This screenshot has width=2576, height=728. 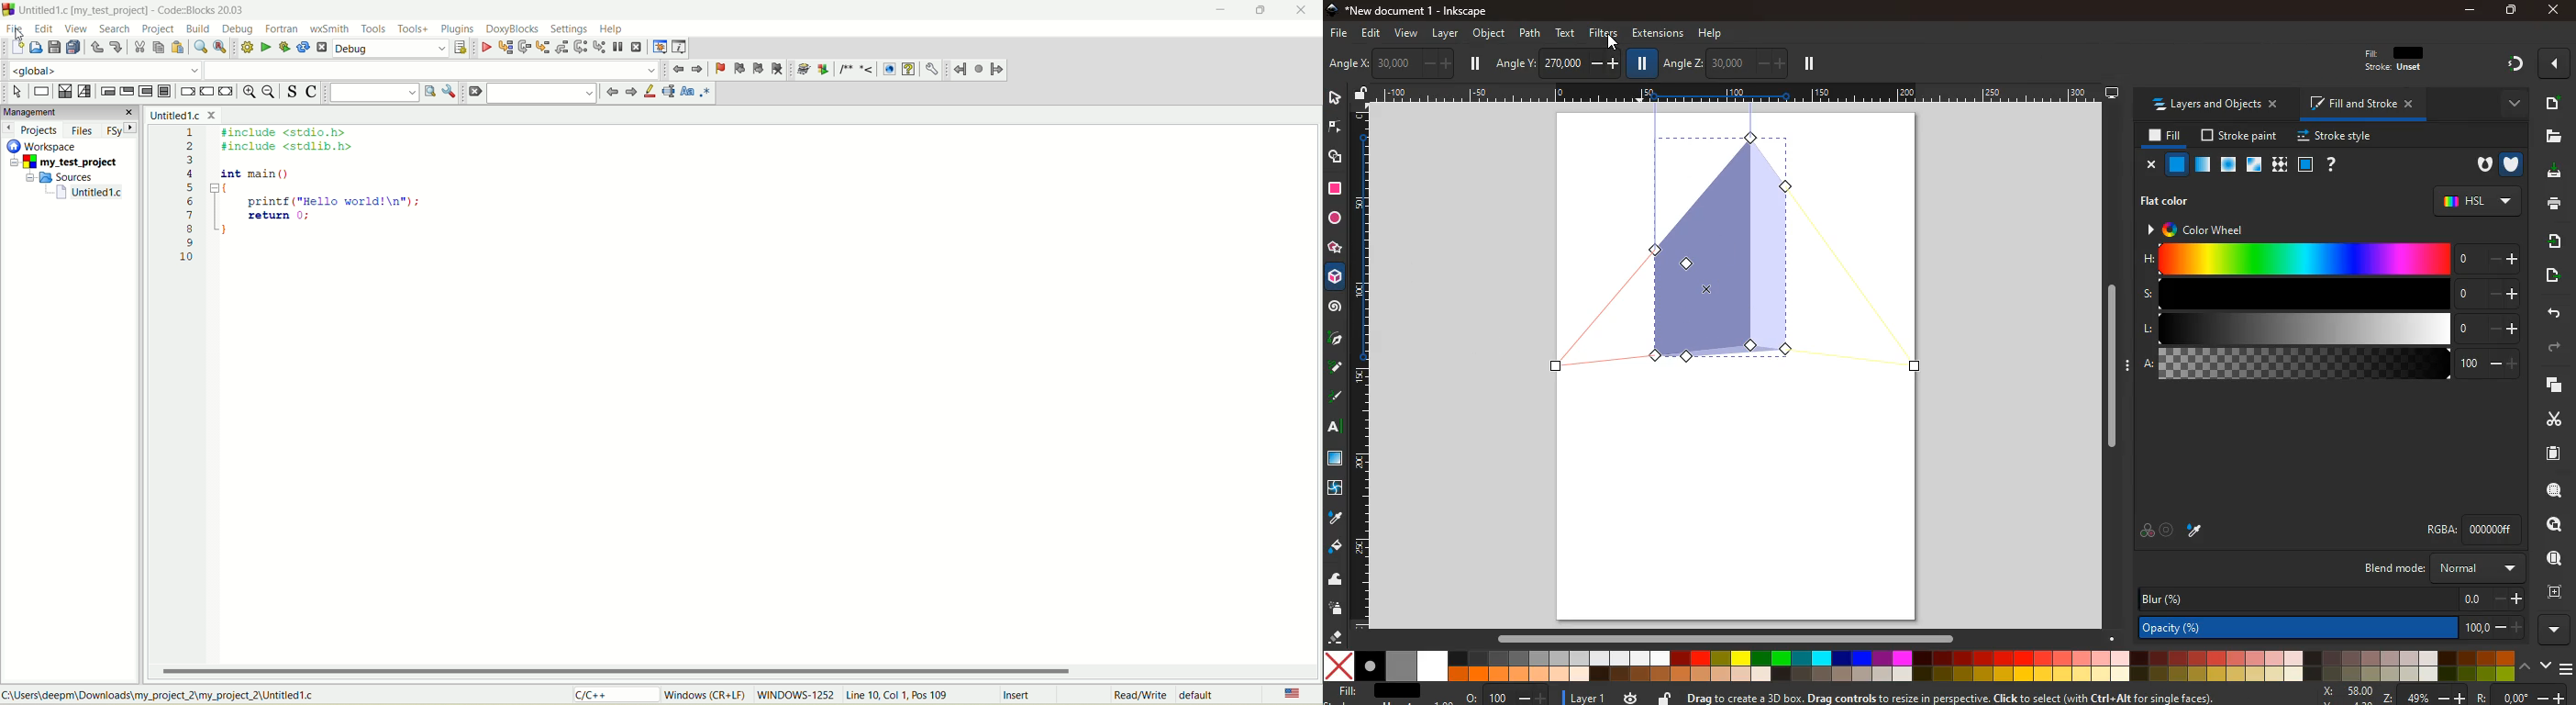 What do you see at coordinates (2545, 666) in the screenshot?
I see `down` at bounding box center [2545, 666].